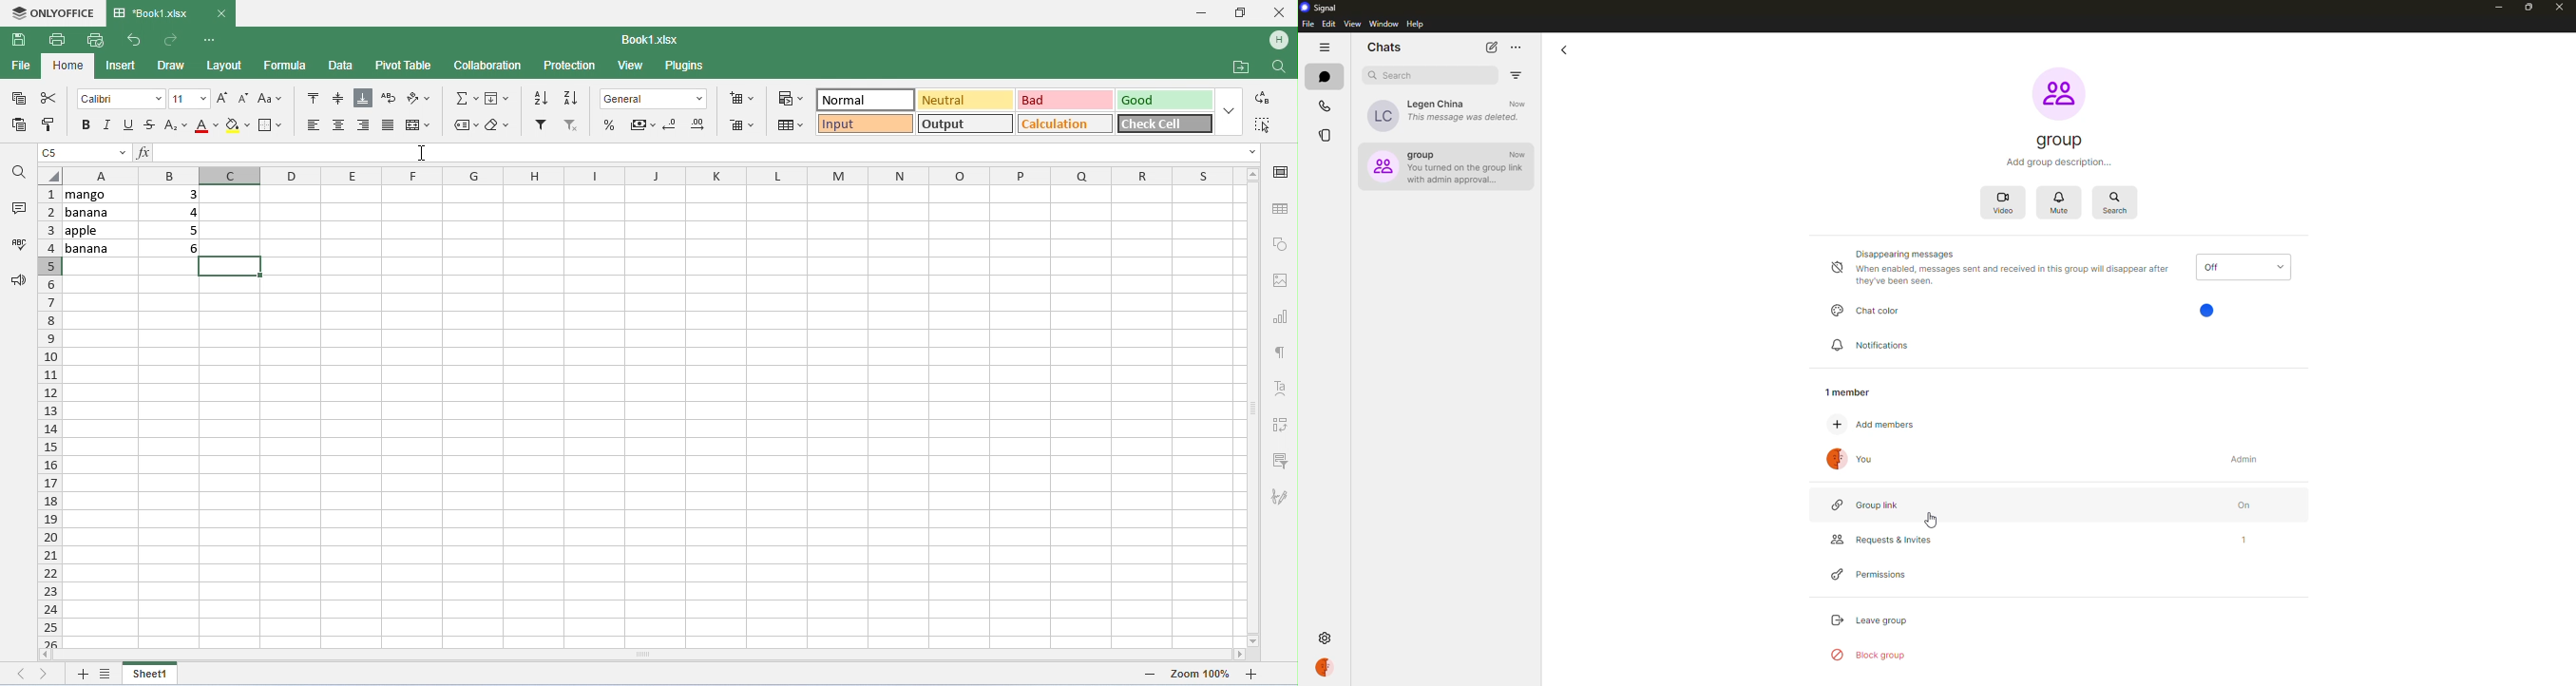 This screenshot has height=700, width=2576. What do you see at coordinates (2493, 7) in the screenshot?
I see `minimize` at bounding box center [2493, 7].